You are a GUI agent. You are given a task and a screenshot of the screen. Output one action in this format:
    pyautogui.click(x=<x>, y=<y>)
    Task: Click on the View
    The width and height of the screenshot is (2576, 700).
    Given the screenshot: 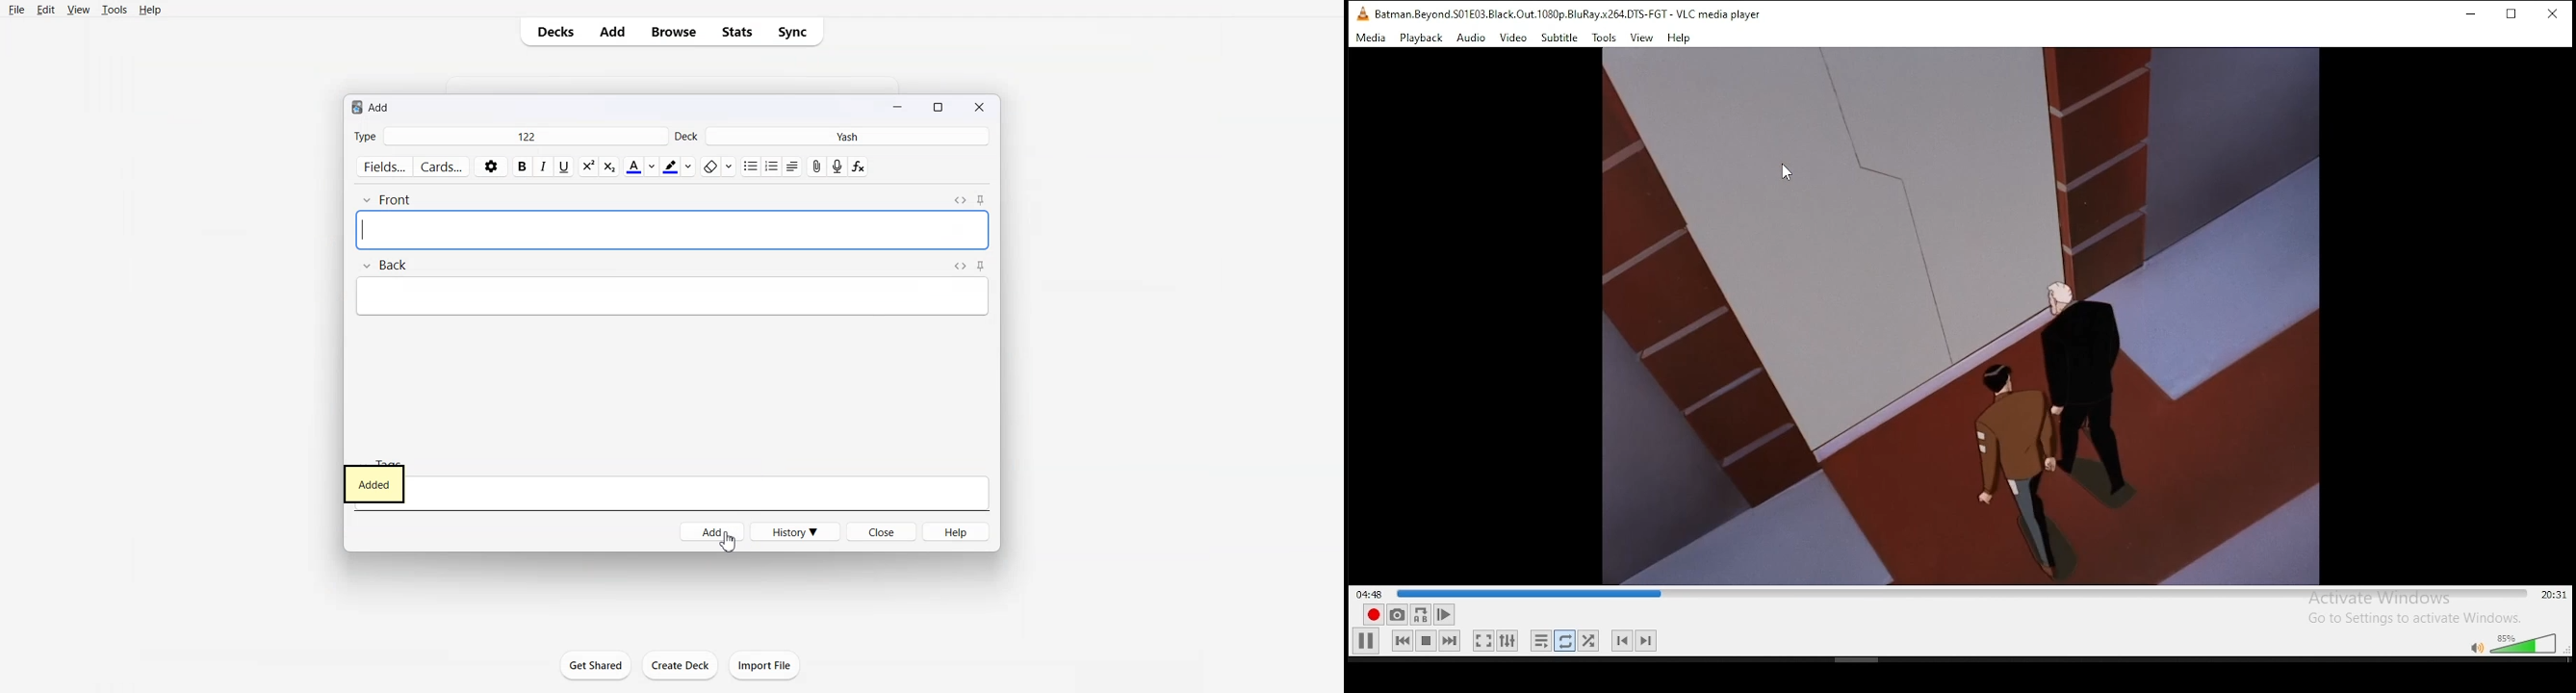 What is the action you would take?
    pyautogui.click(x=1643, y=38)
    